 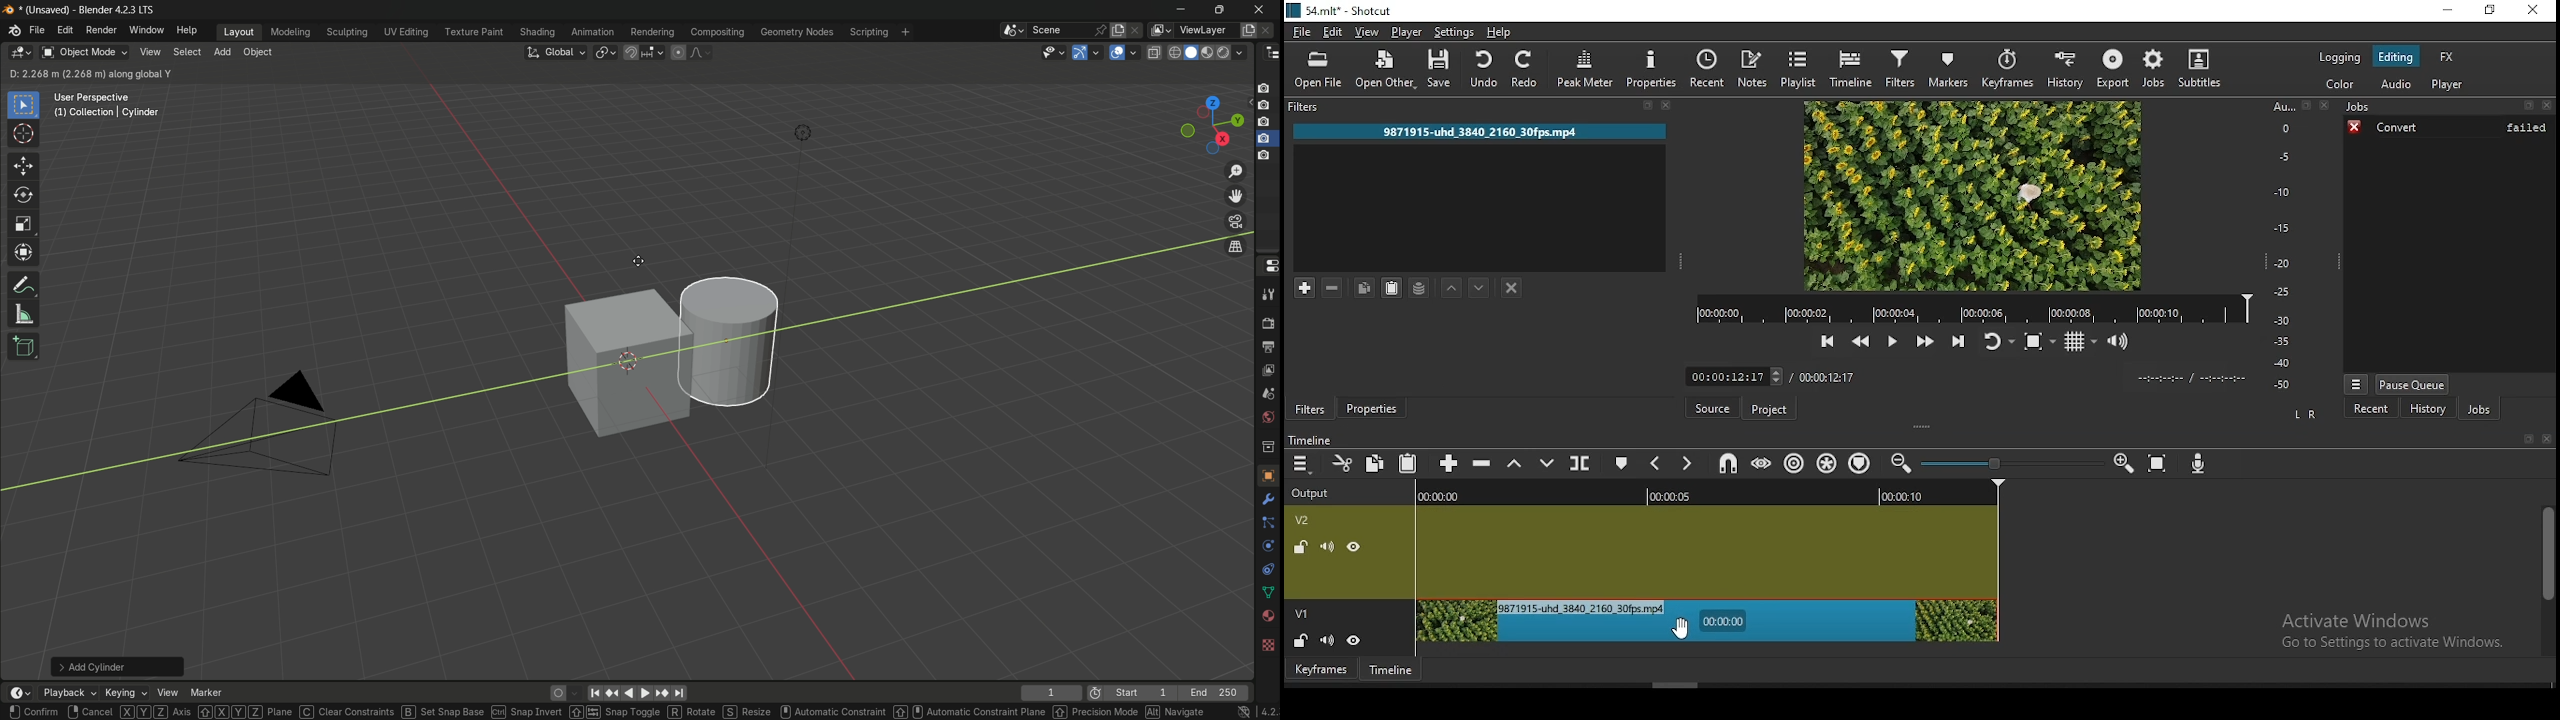 I want to click on close app, so click(x=1259, y=10).